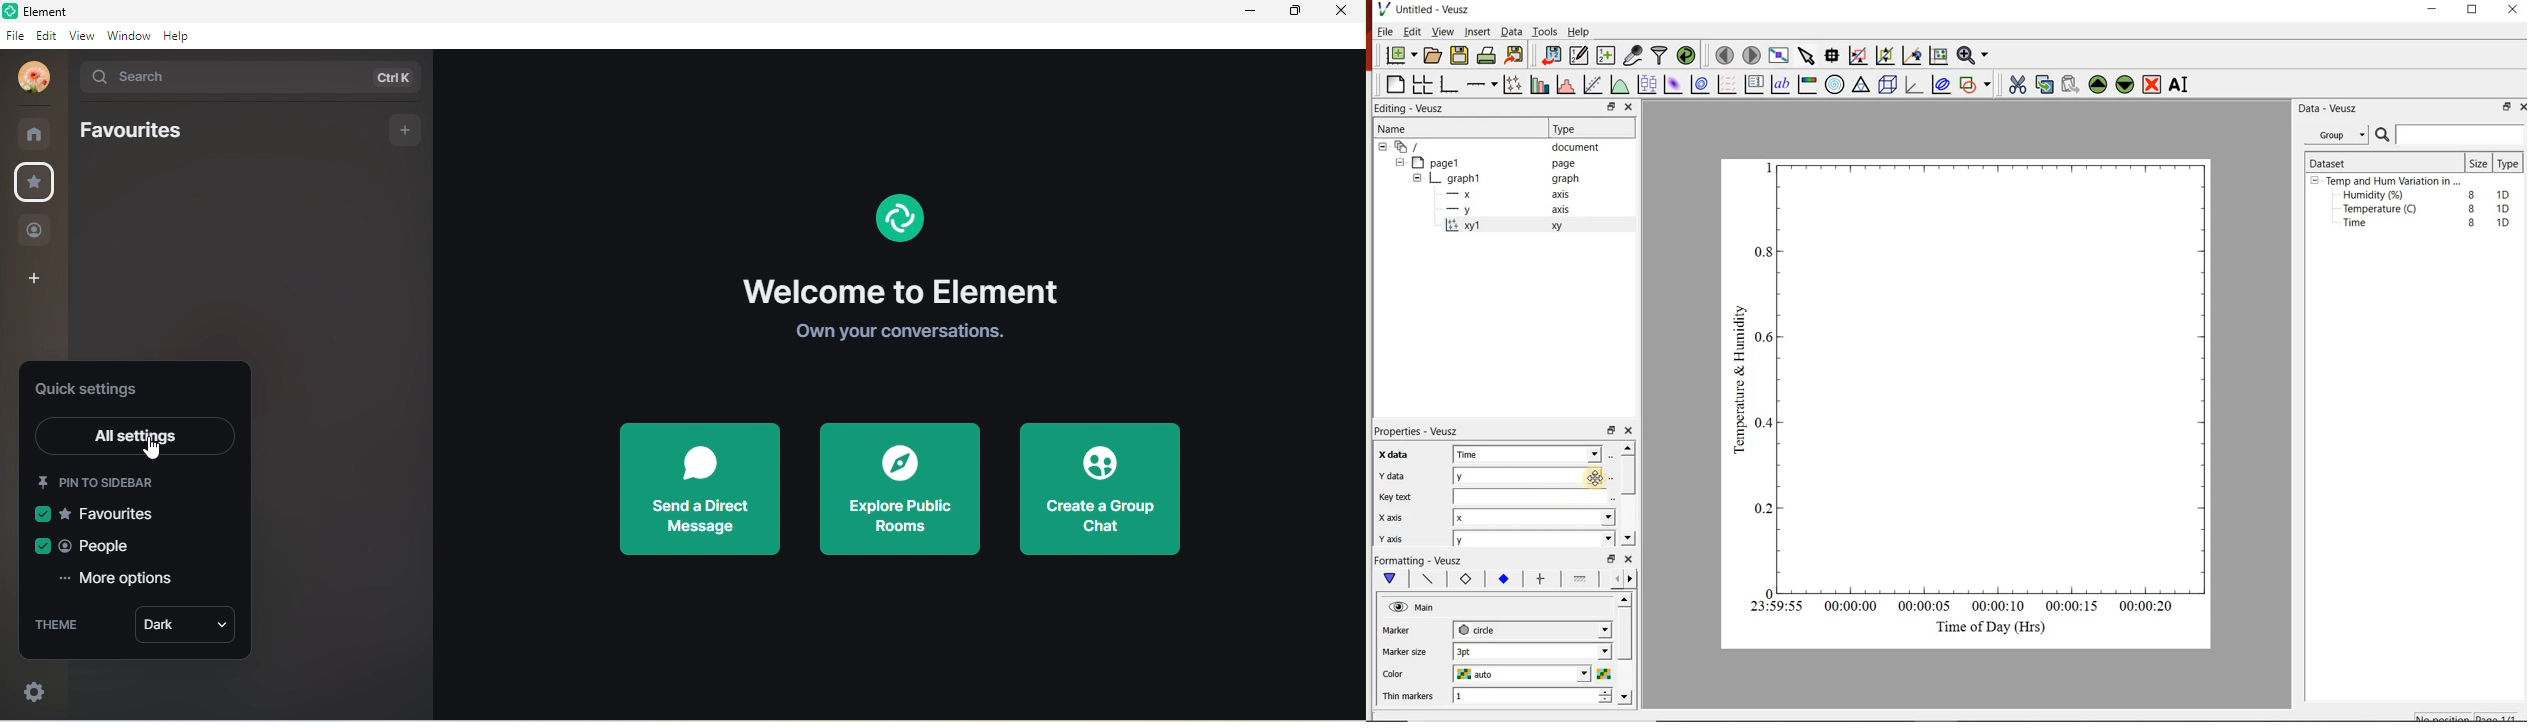 The width and height of the screenshot is (2548, 728). I want to click on edit, so click(44, 35).